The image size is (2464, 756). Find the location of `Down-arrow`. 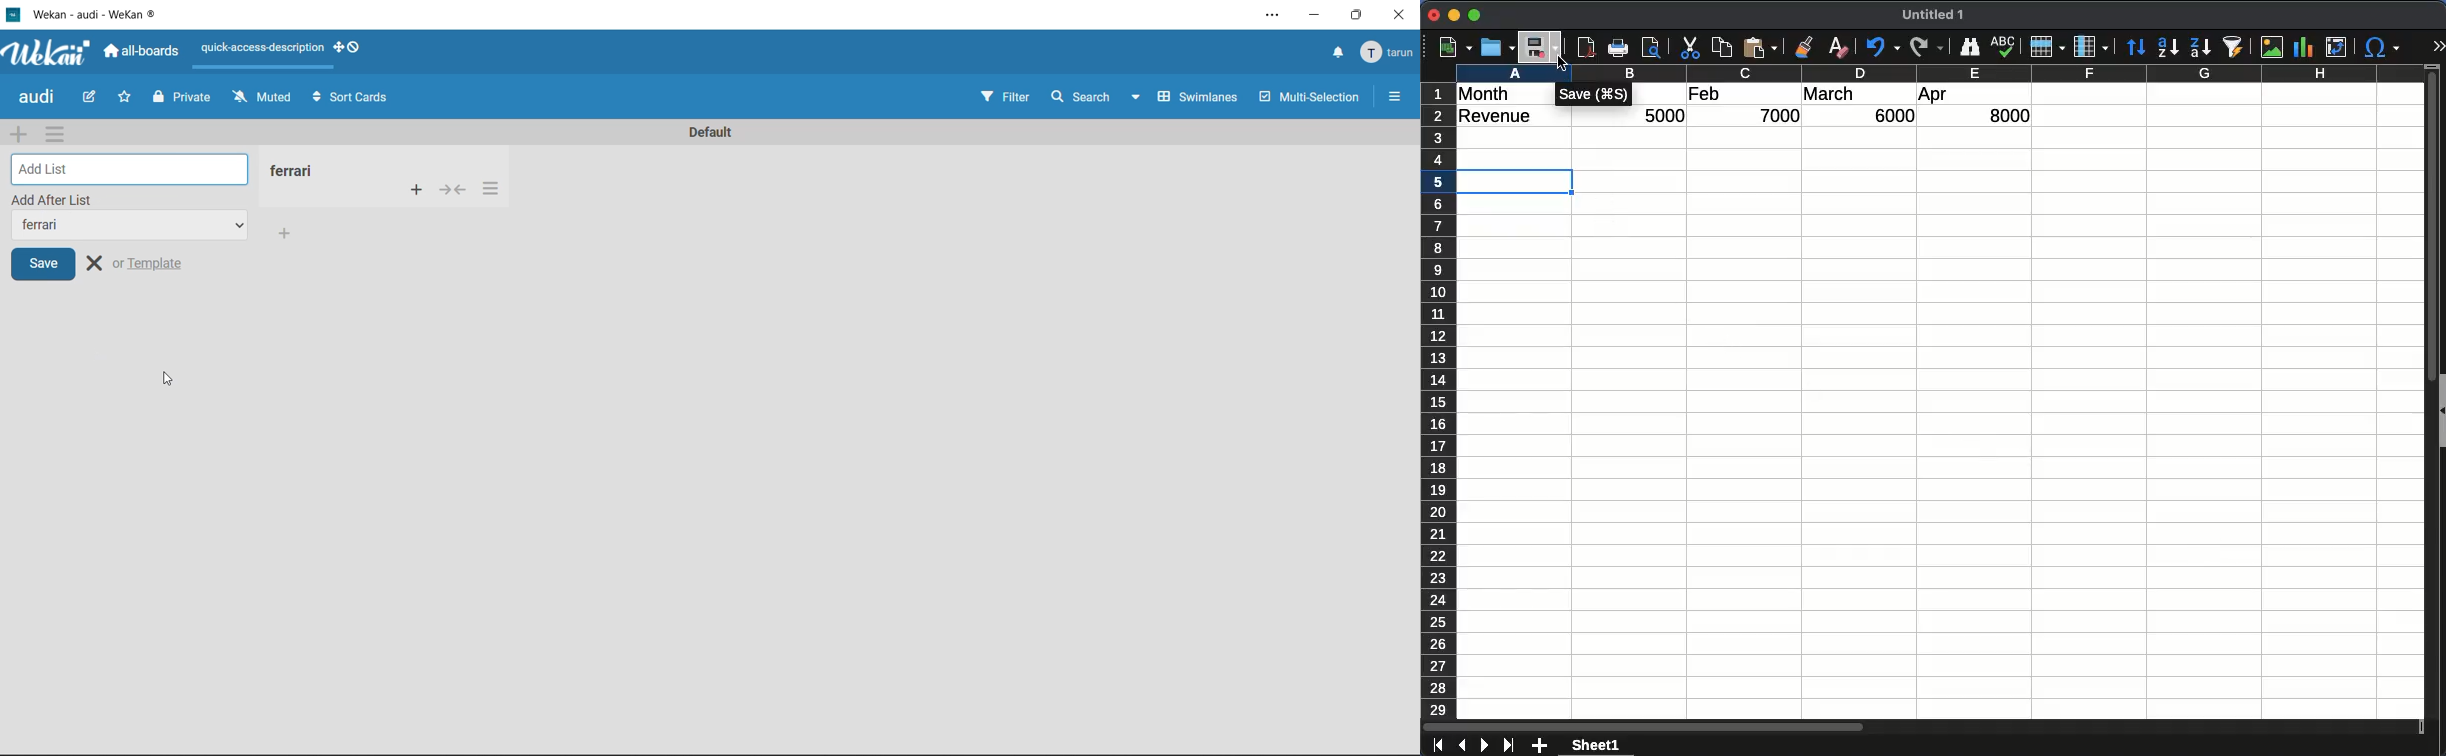

Down-arrow is located at coordinates (1136, 96).